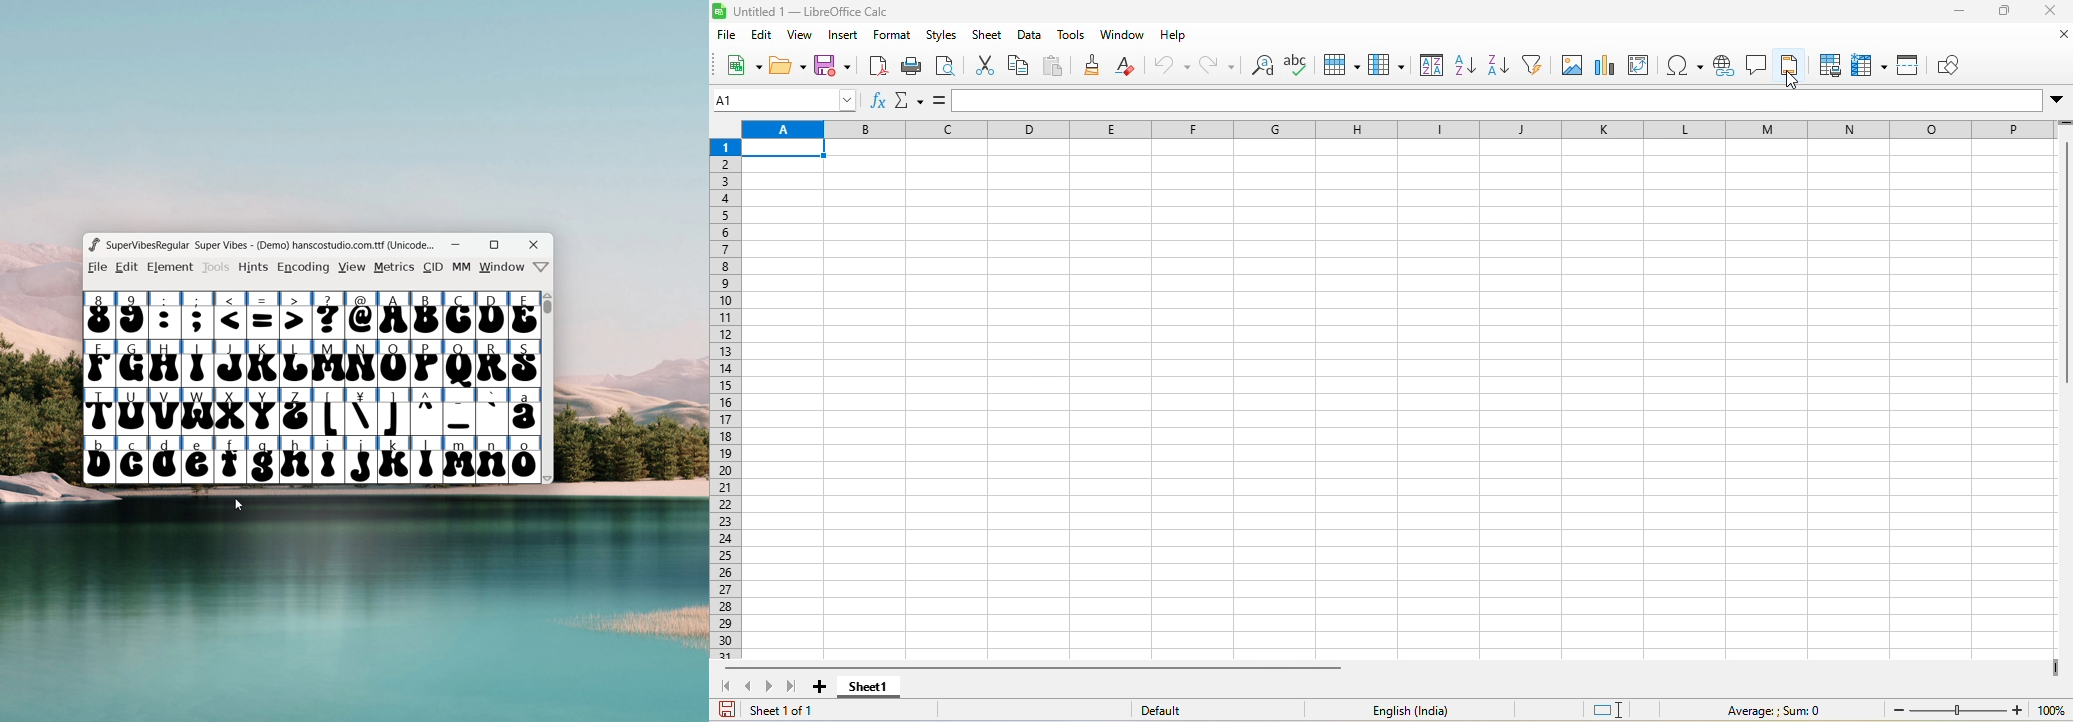 This screenshot has height=728, width=2100. What do you see at coordinates (232, 315) in the screenshot?
I see `<` at bounding box center [232, 315].